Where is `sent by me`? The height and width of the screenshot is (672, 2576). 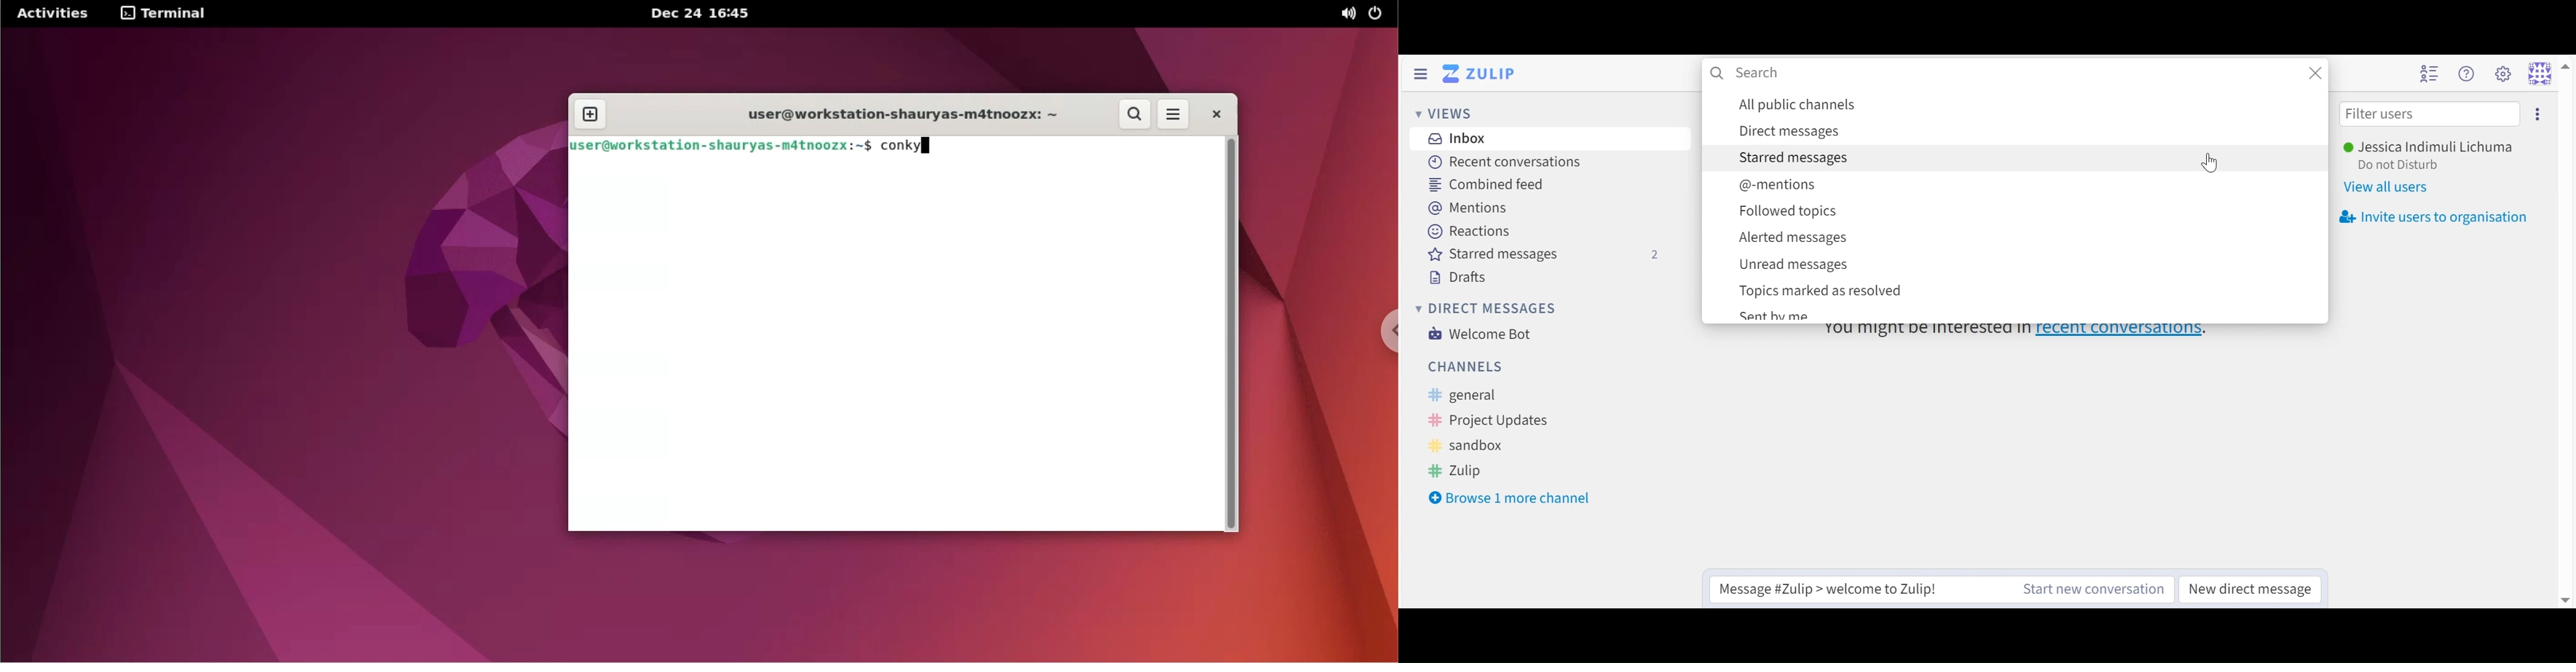
sent by me is located at coordinates (1775, 316).